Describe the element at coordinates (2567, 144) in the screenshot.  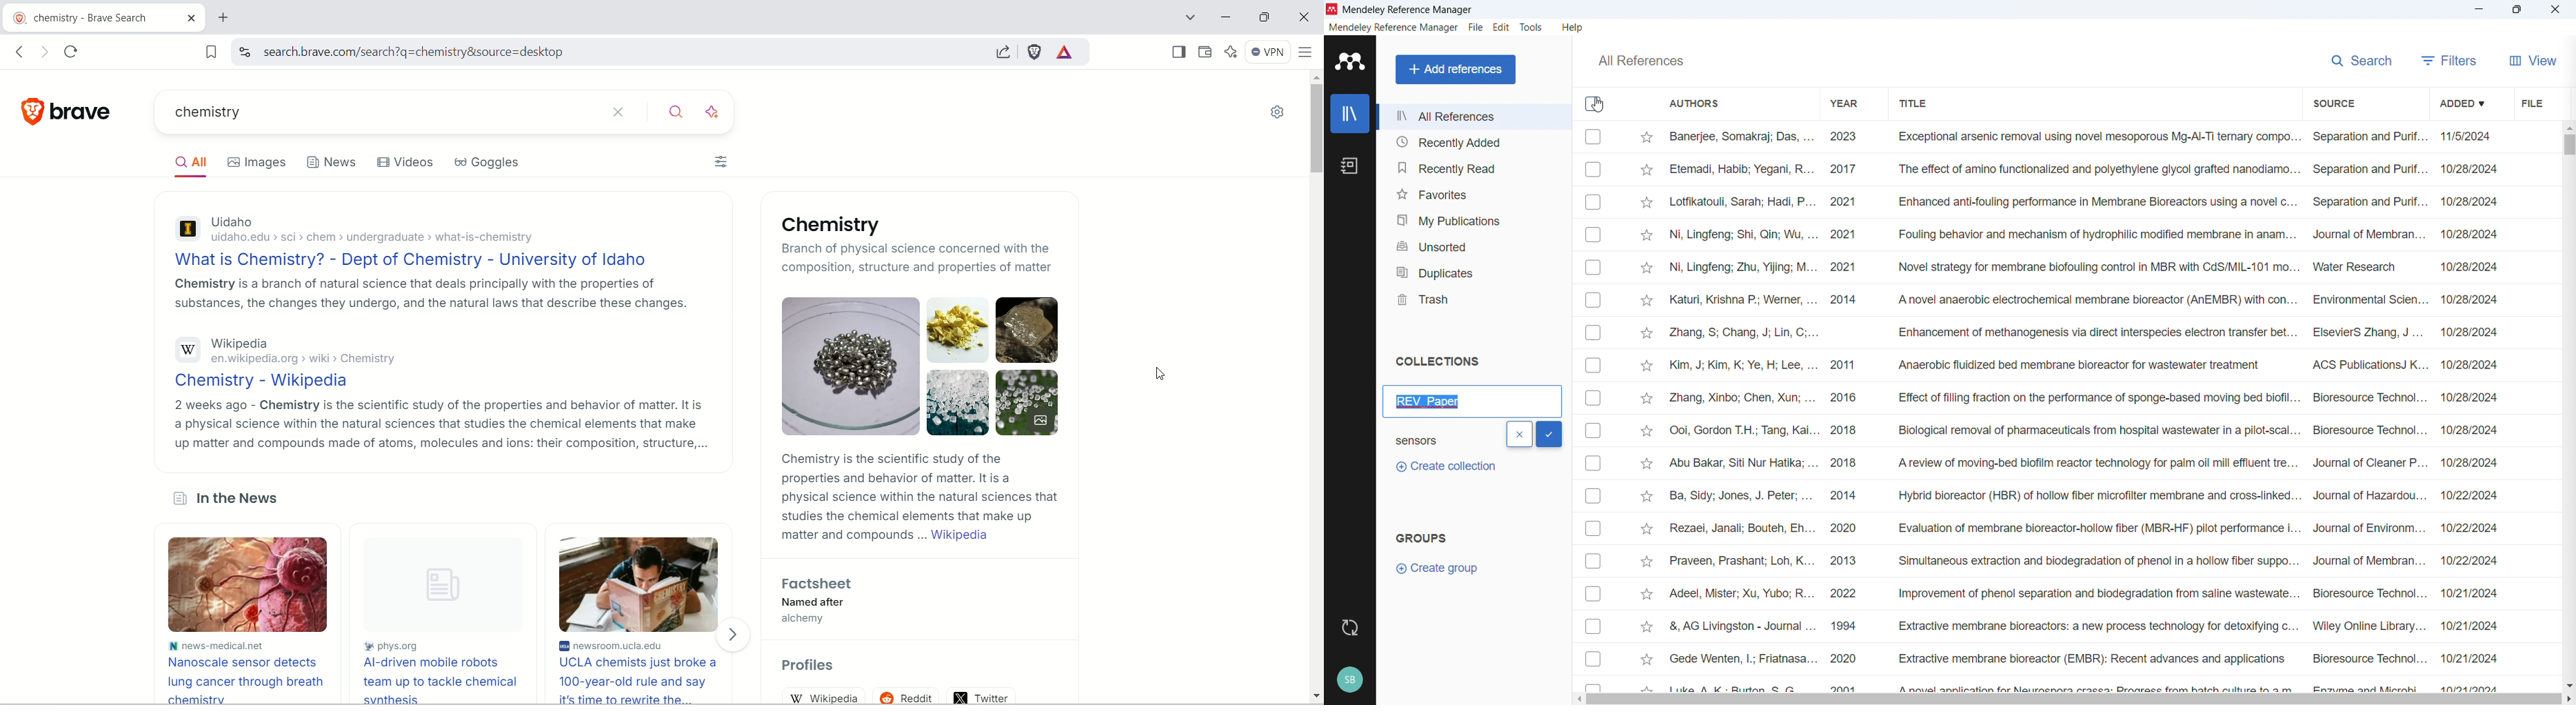
I see `Vertical scroll bar ` at that location.